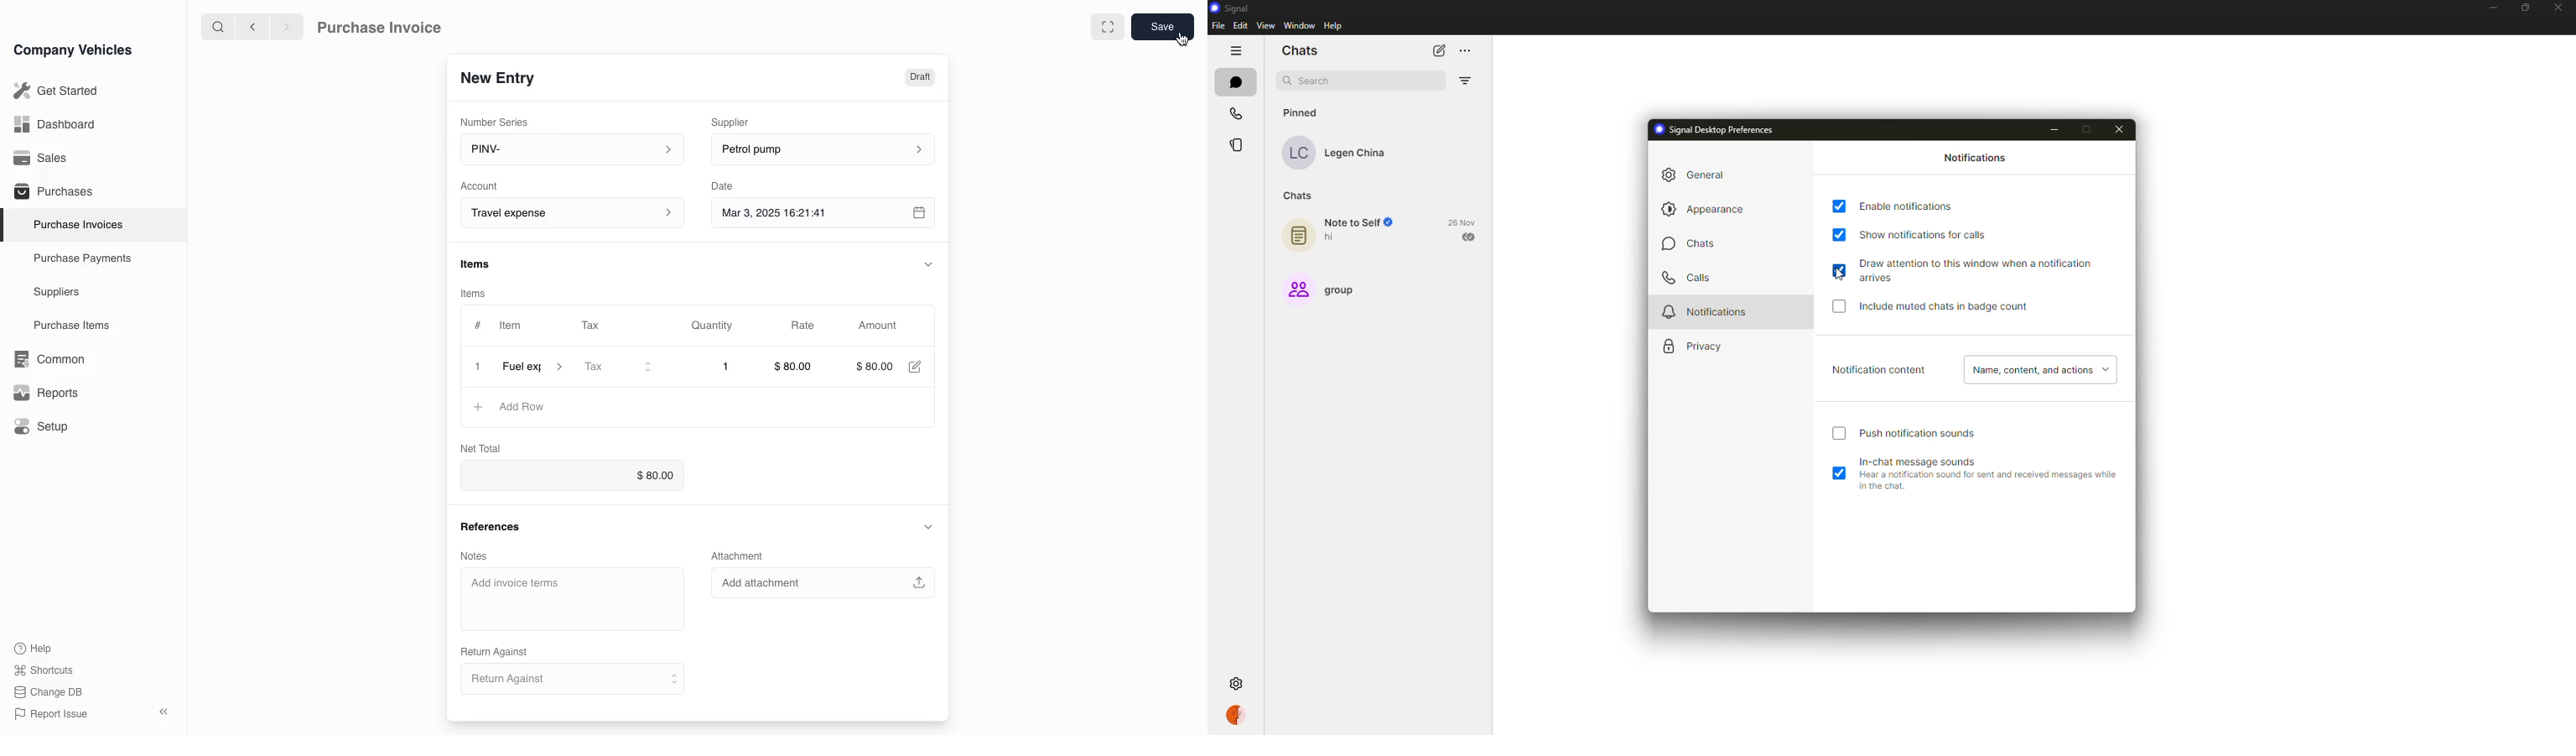  I want to click on enabled, so click(1839, 235).